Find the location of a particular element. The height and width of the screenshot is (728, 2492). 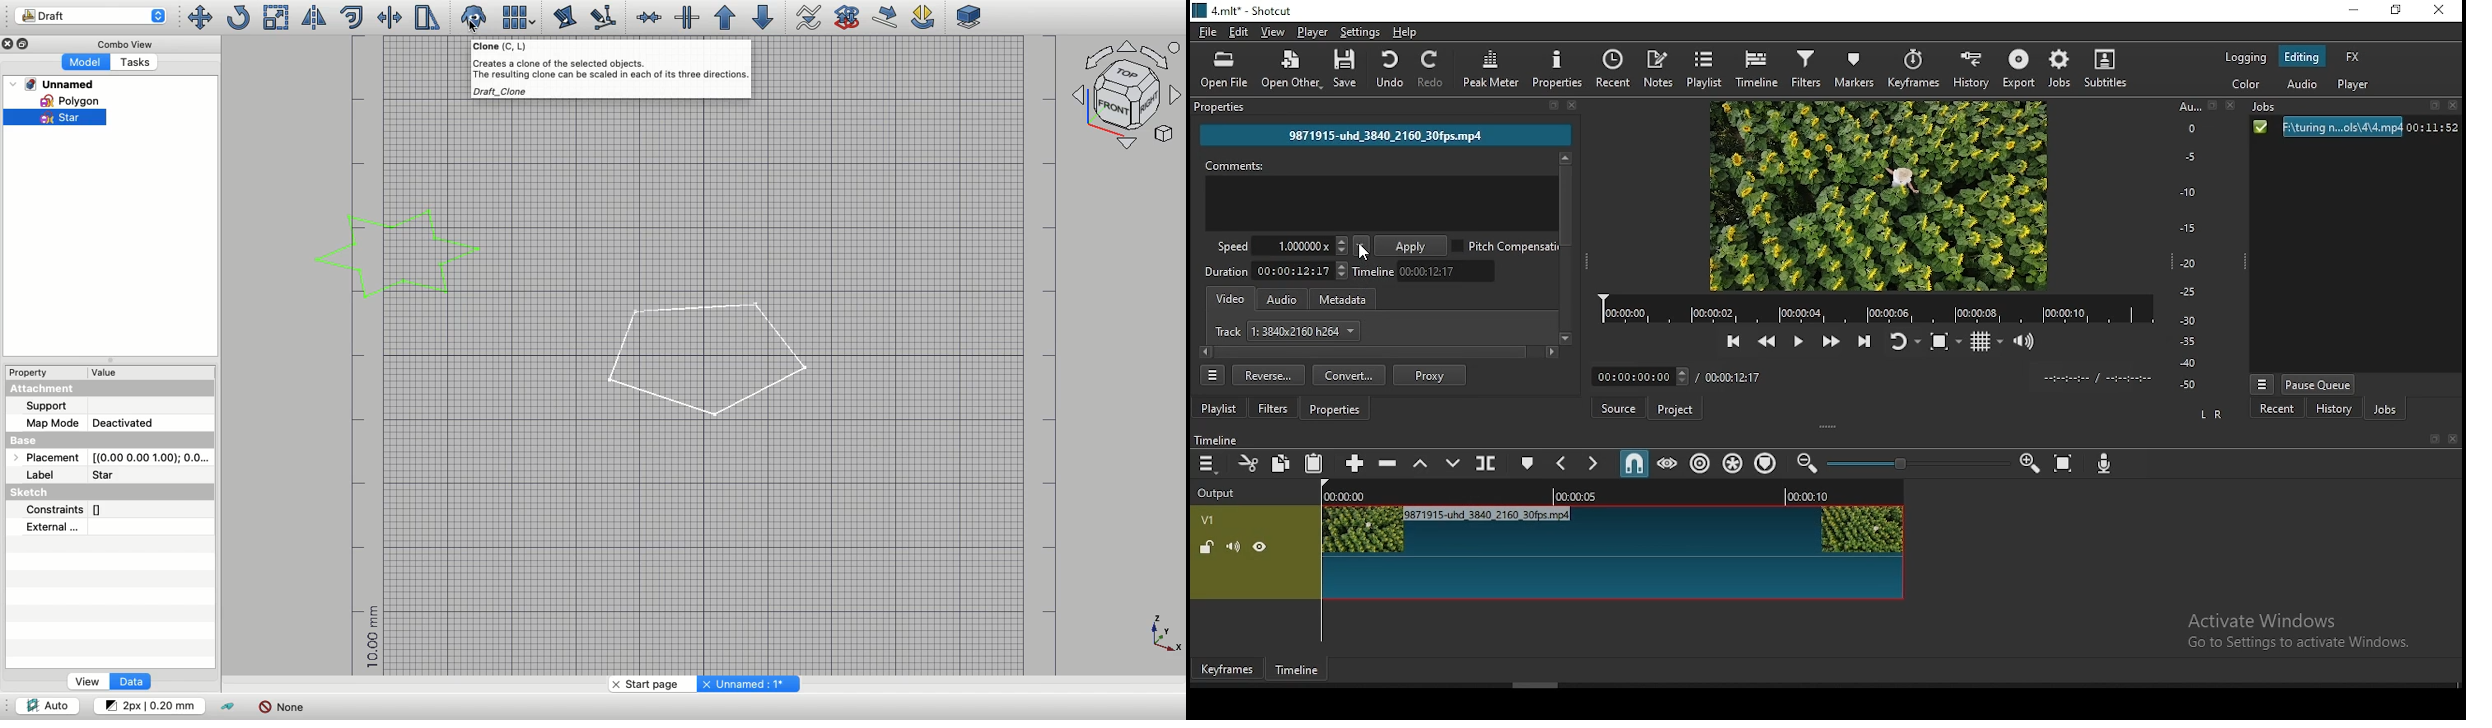

ripple markers is located at coordinates (1765, 462).